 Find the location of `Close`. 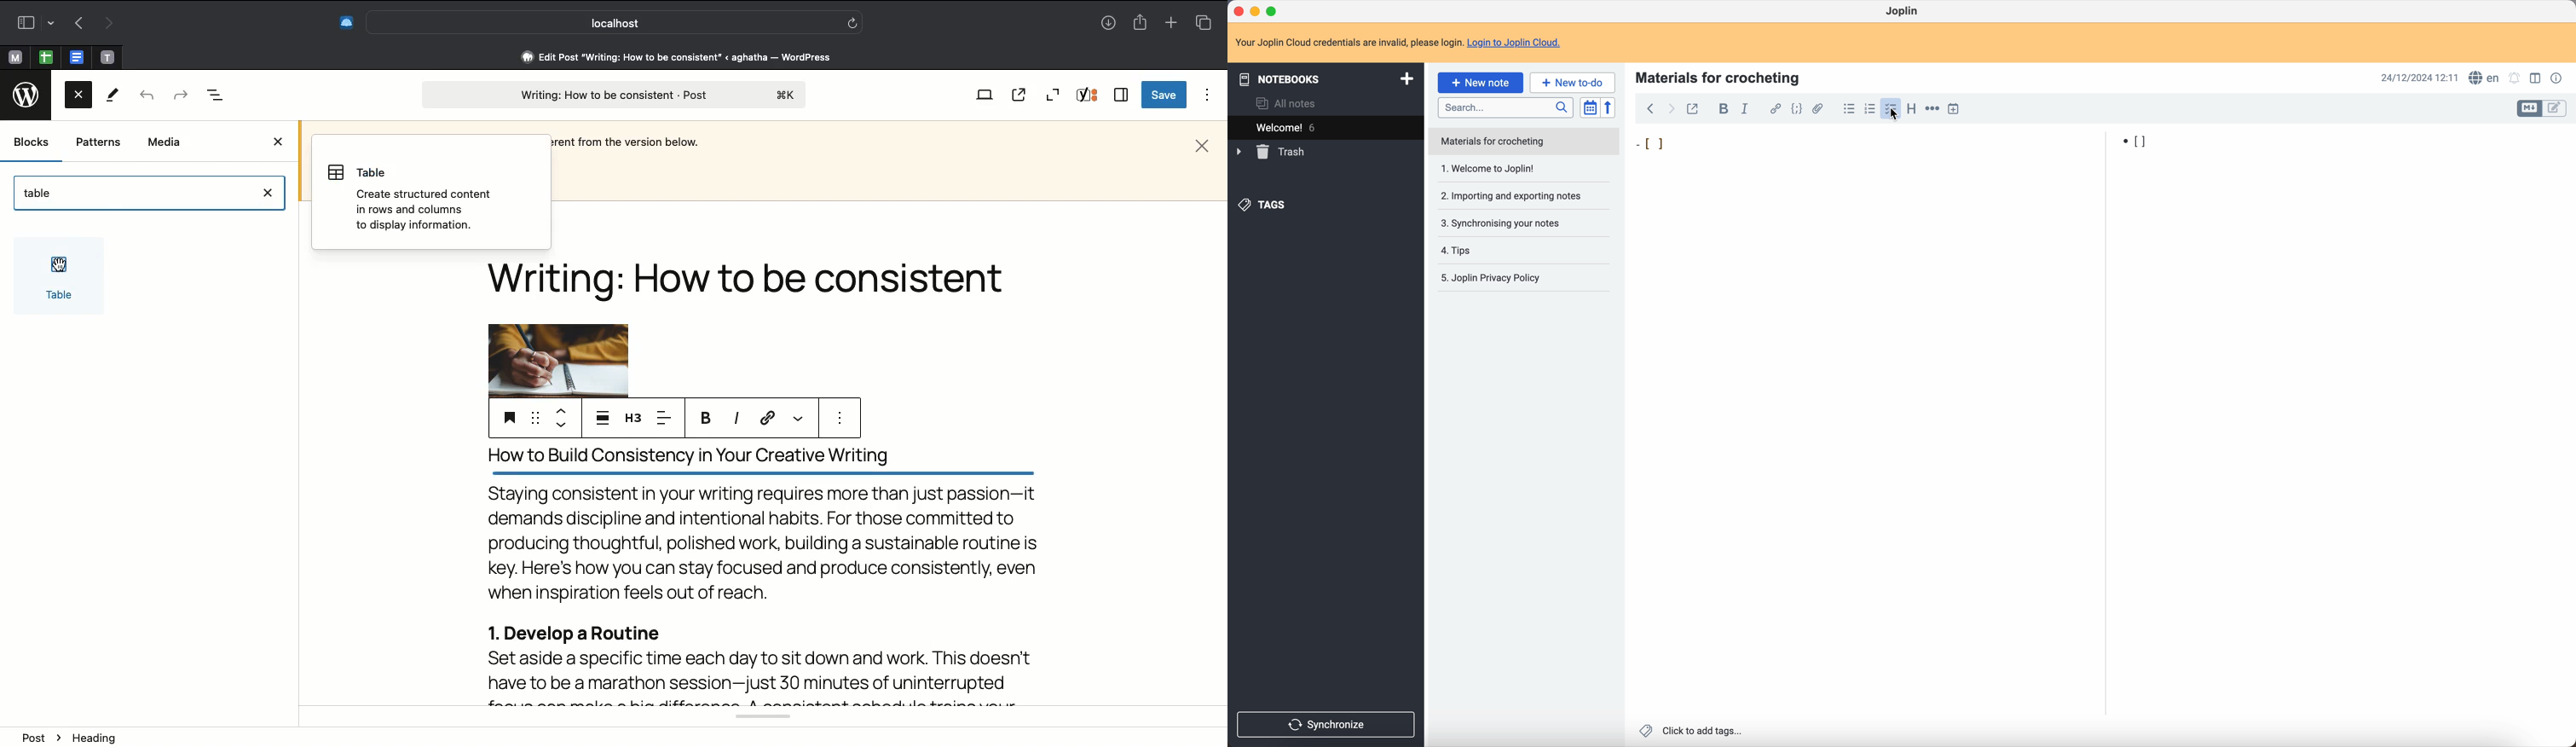

Close is located at coordinates (78, 98).